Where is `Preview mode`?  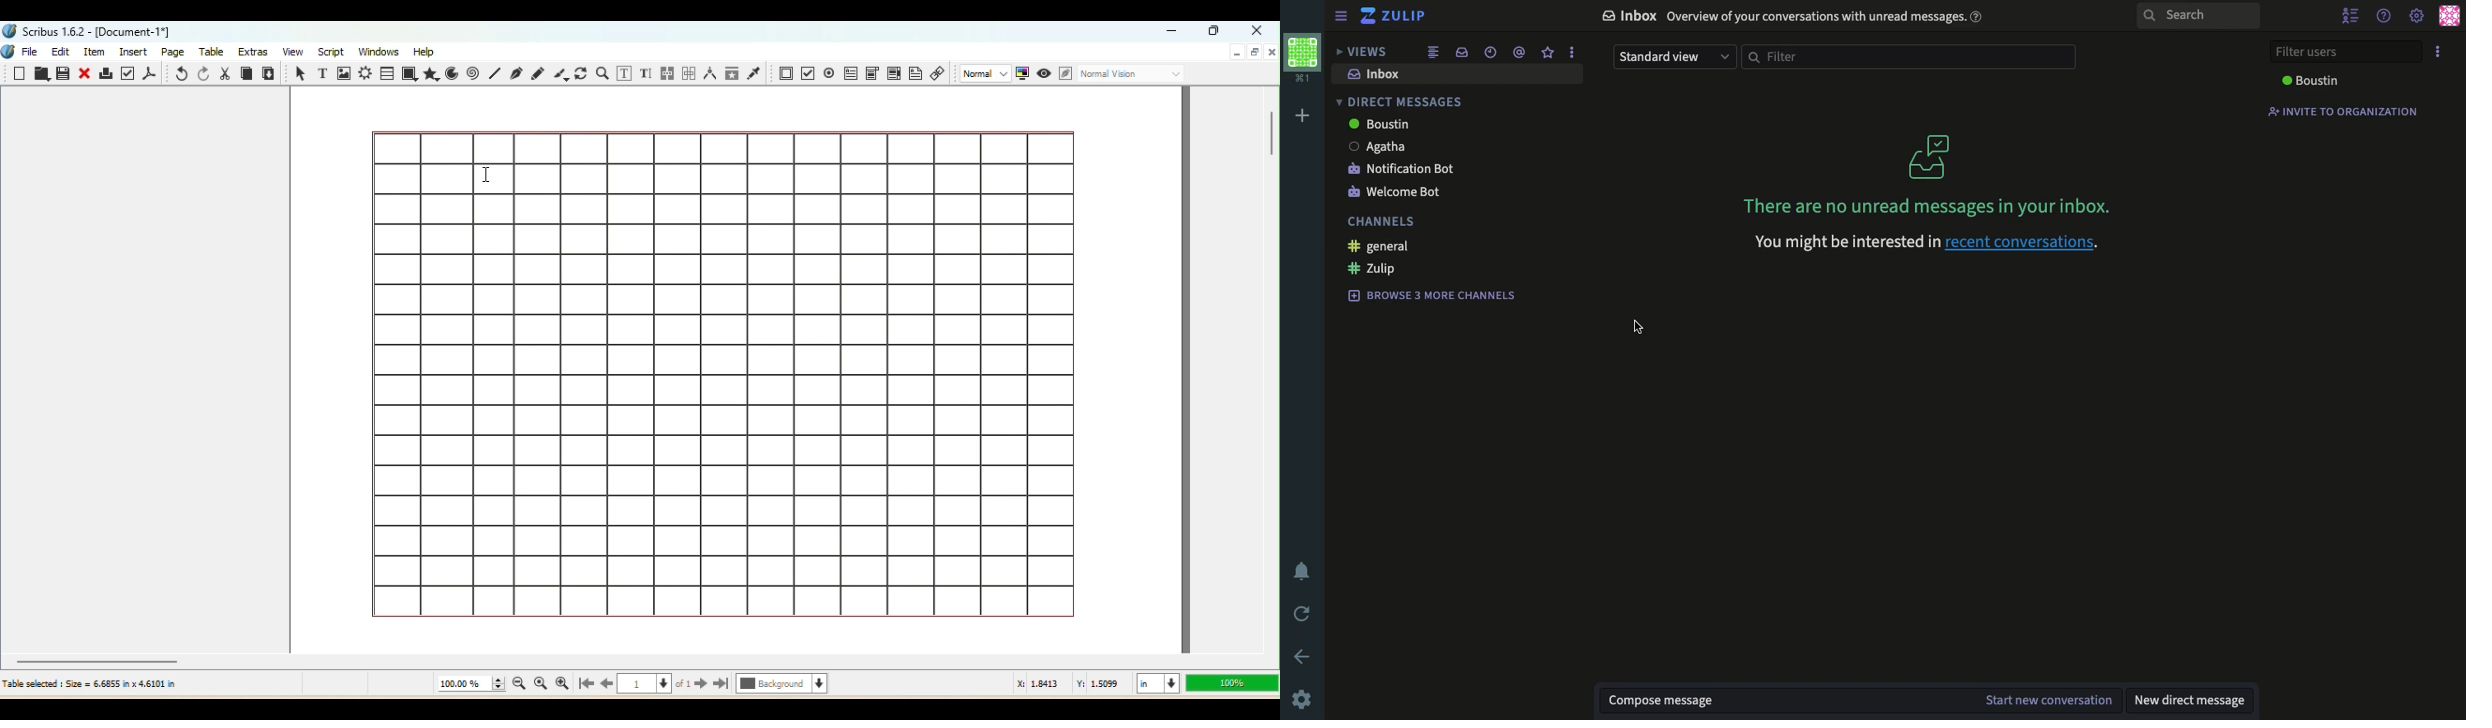 Preview mode is located at coordinates (1043, 72).